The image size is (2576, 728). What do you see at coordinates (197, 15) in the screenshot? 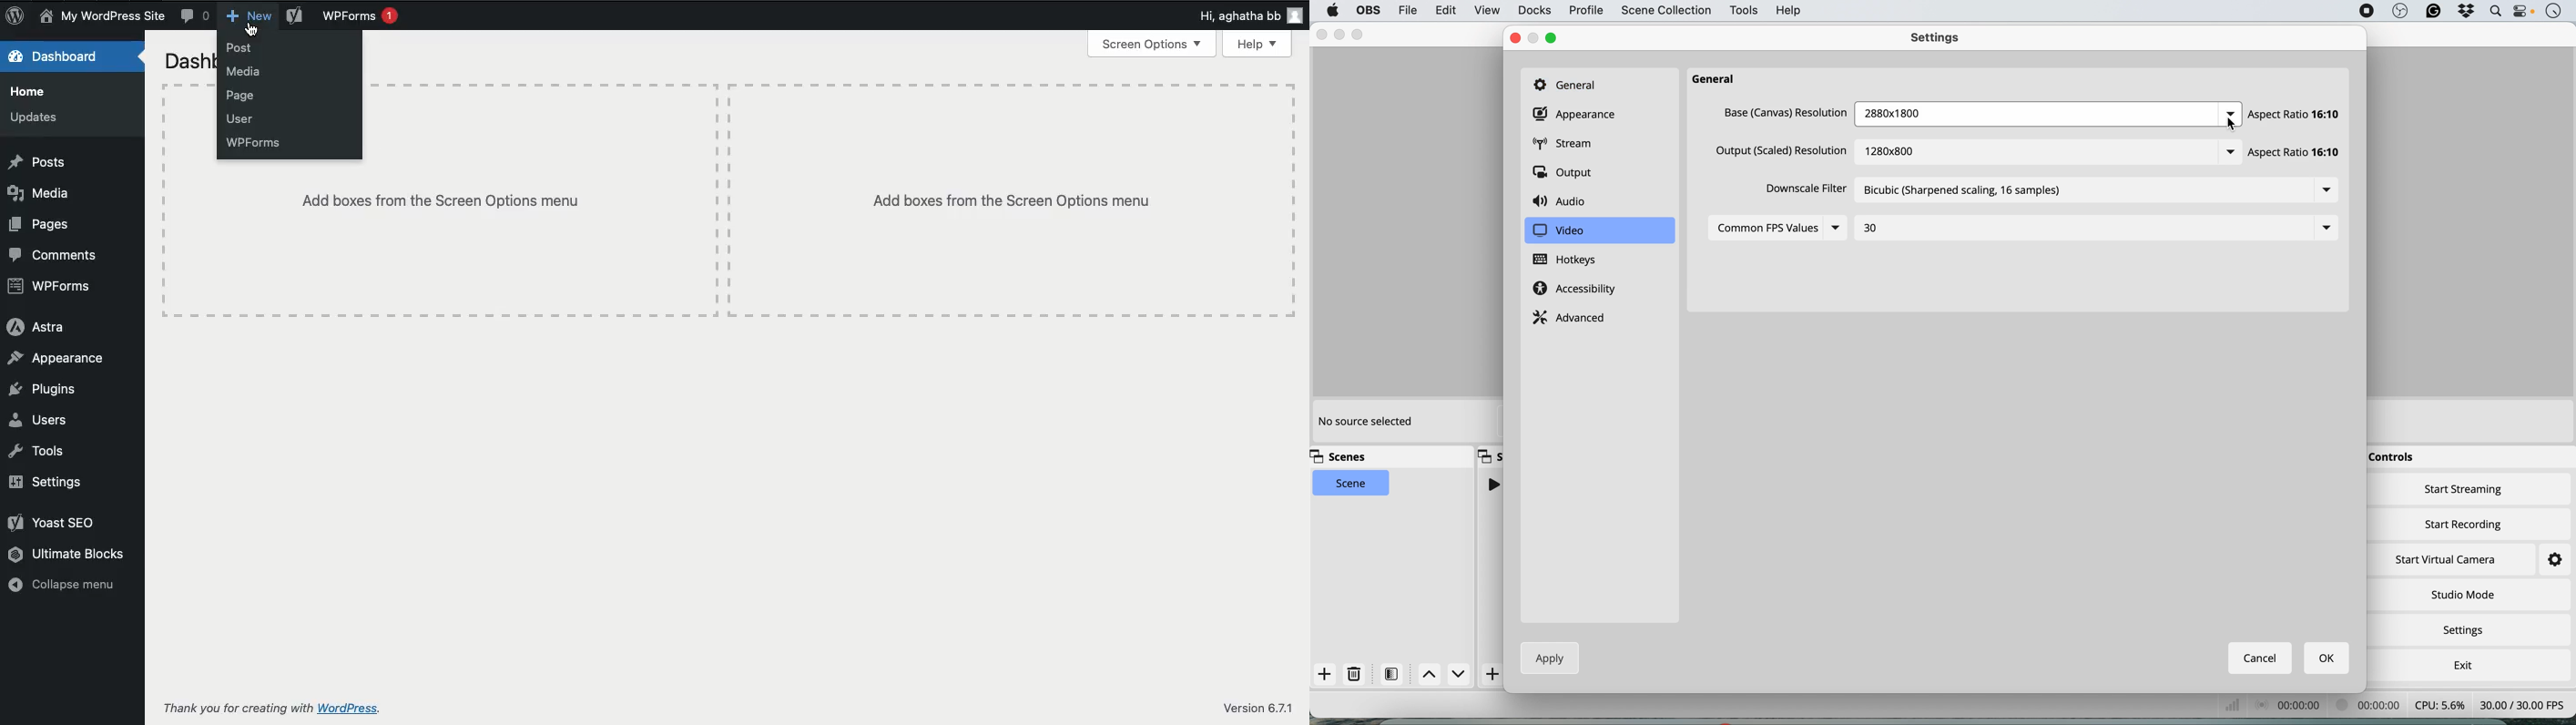
I see `Comment` at bounding box center [197, 15].